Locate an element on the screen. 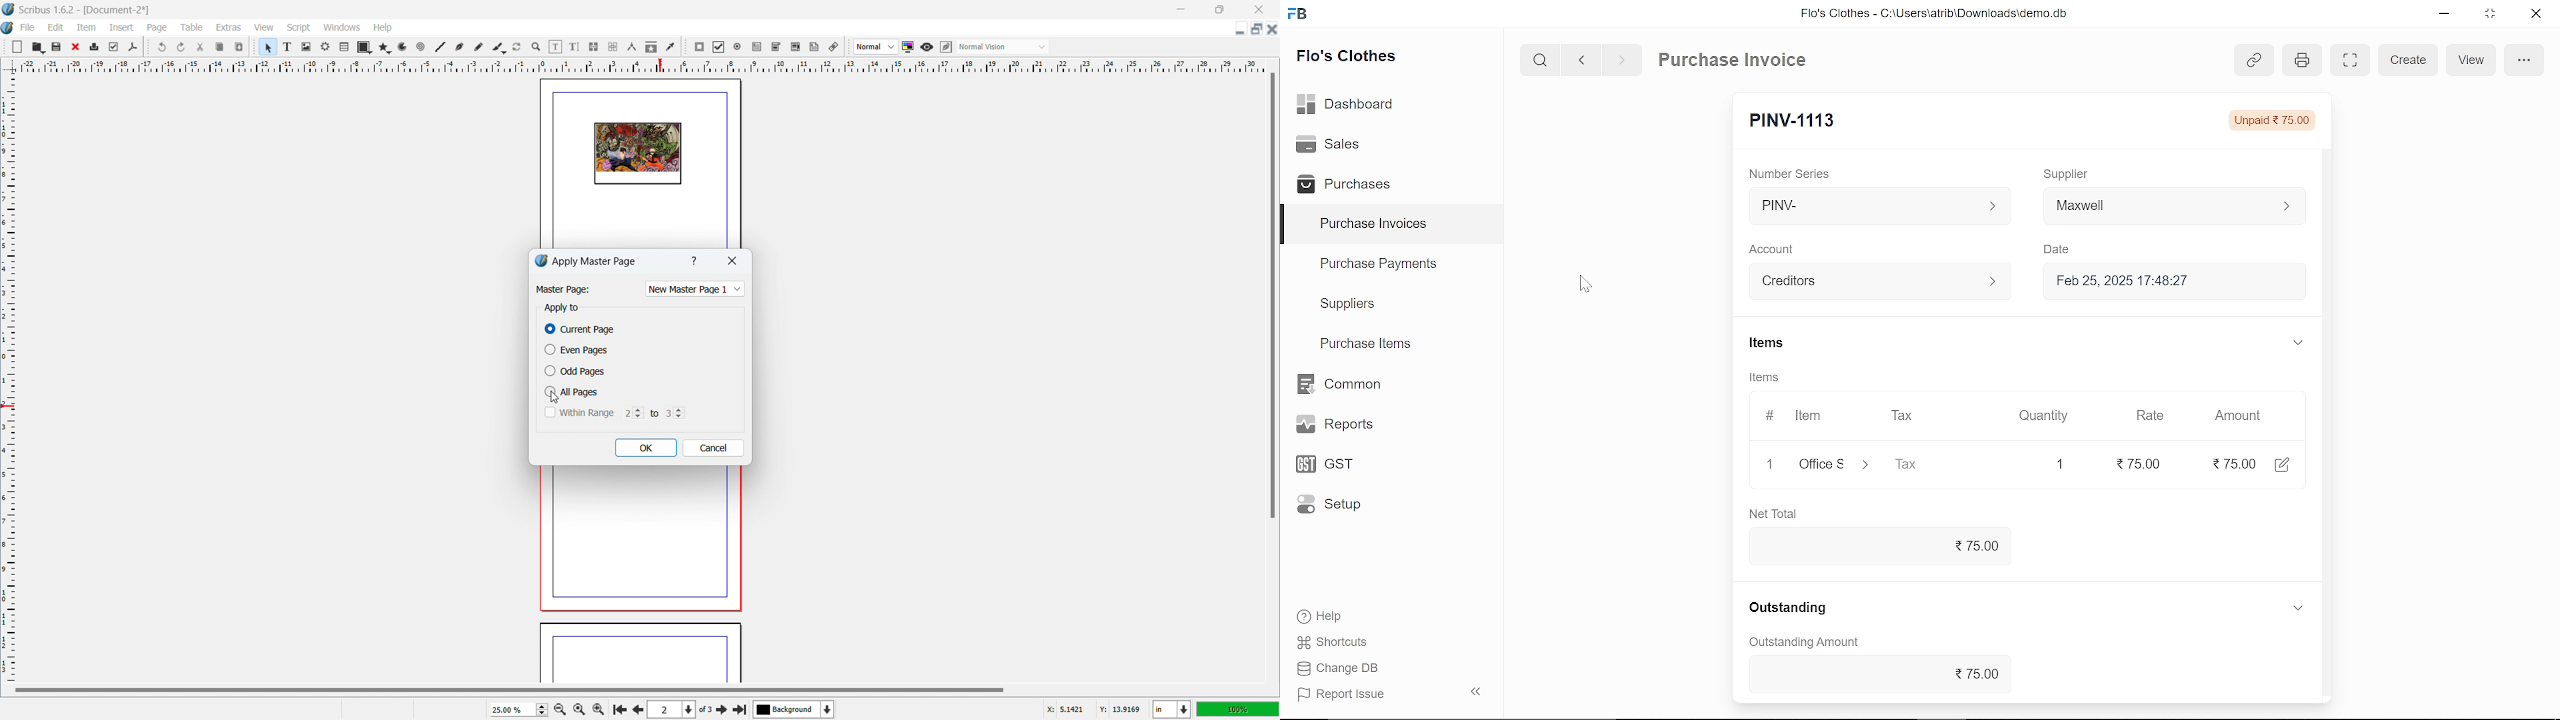  freehand line is located at coordinates (479, 47).